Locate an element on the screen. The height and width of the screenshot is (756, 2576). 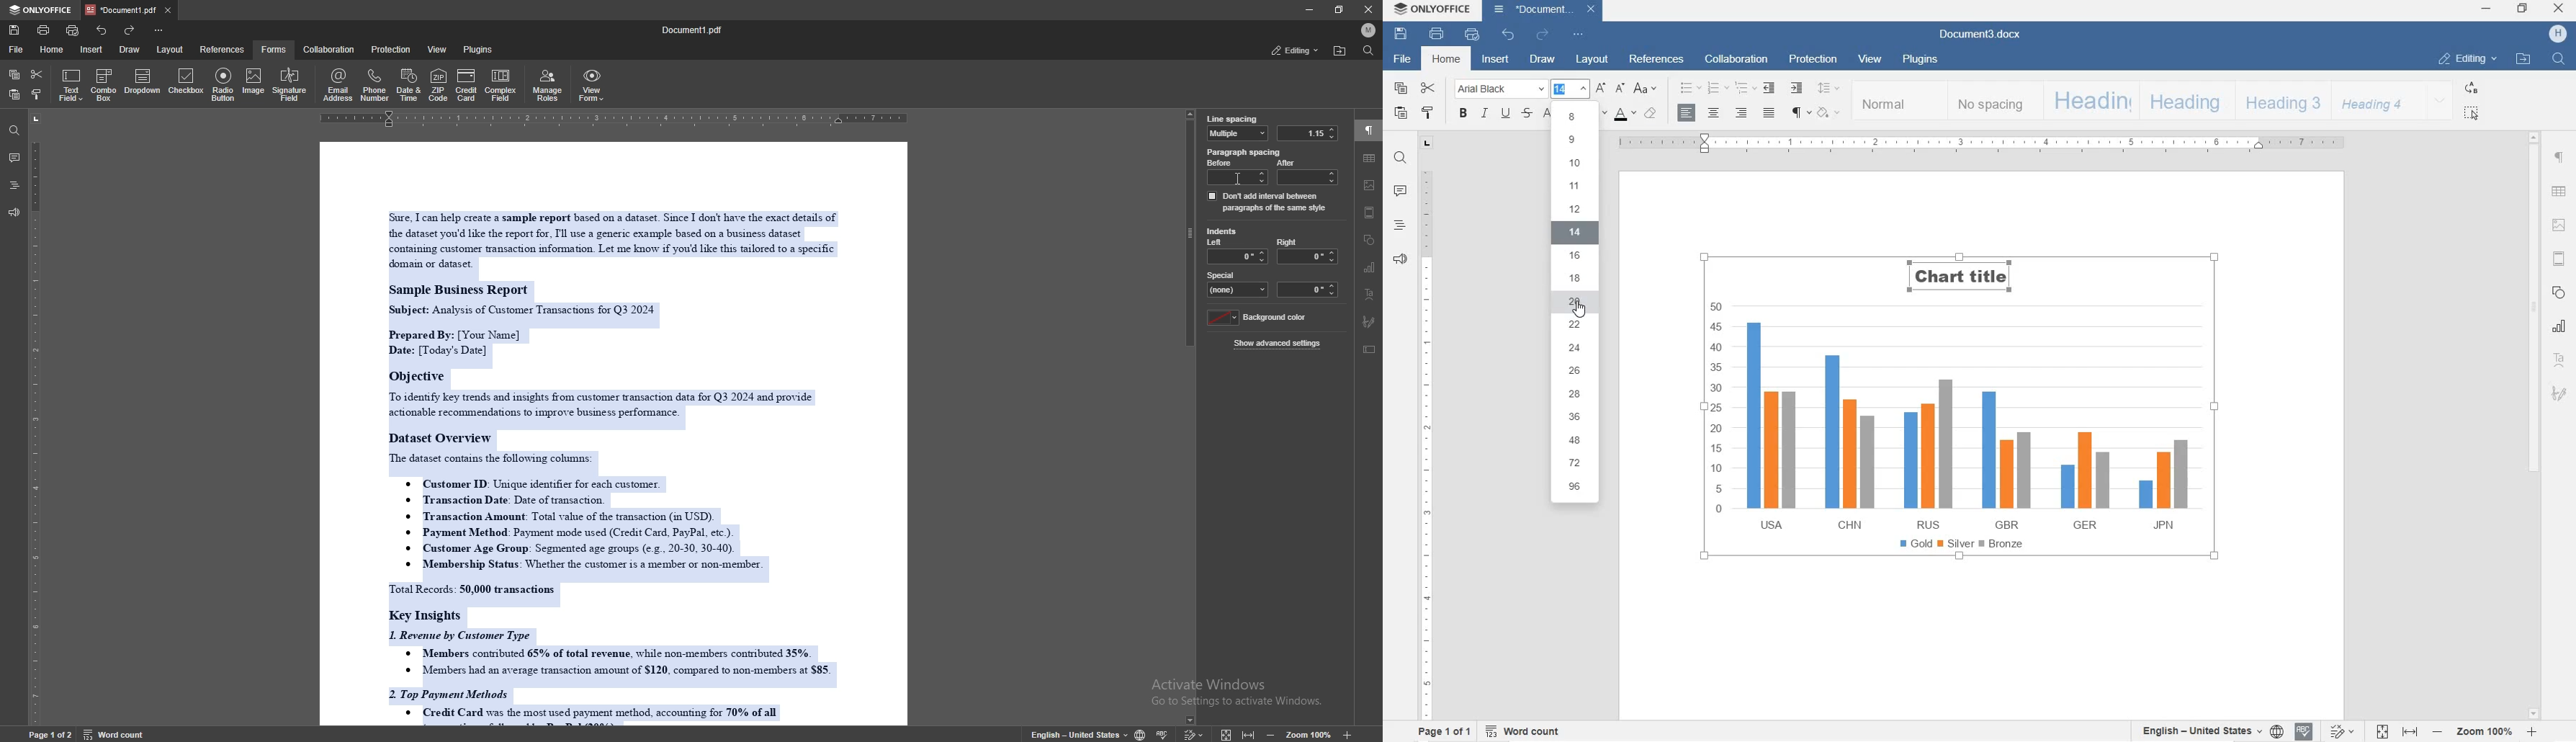
COPY STYLE is located at coordinates (1428, 114).